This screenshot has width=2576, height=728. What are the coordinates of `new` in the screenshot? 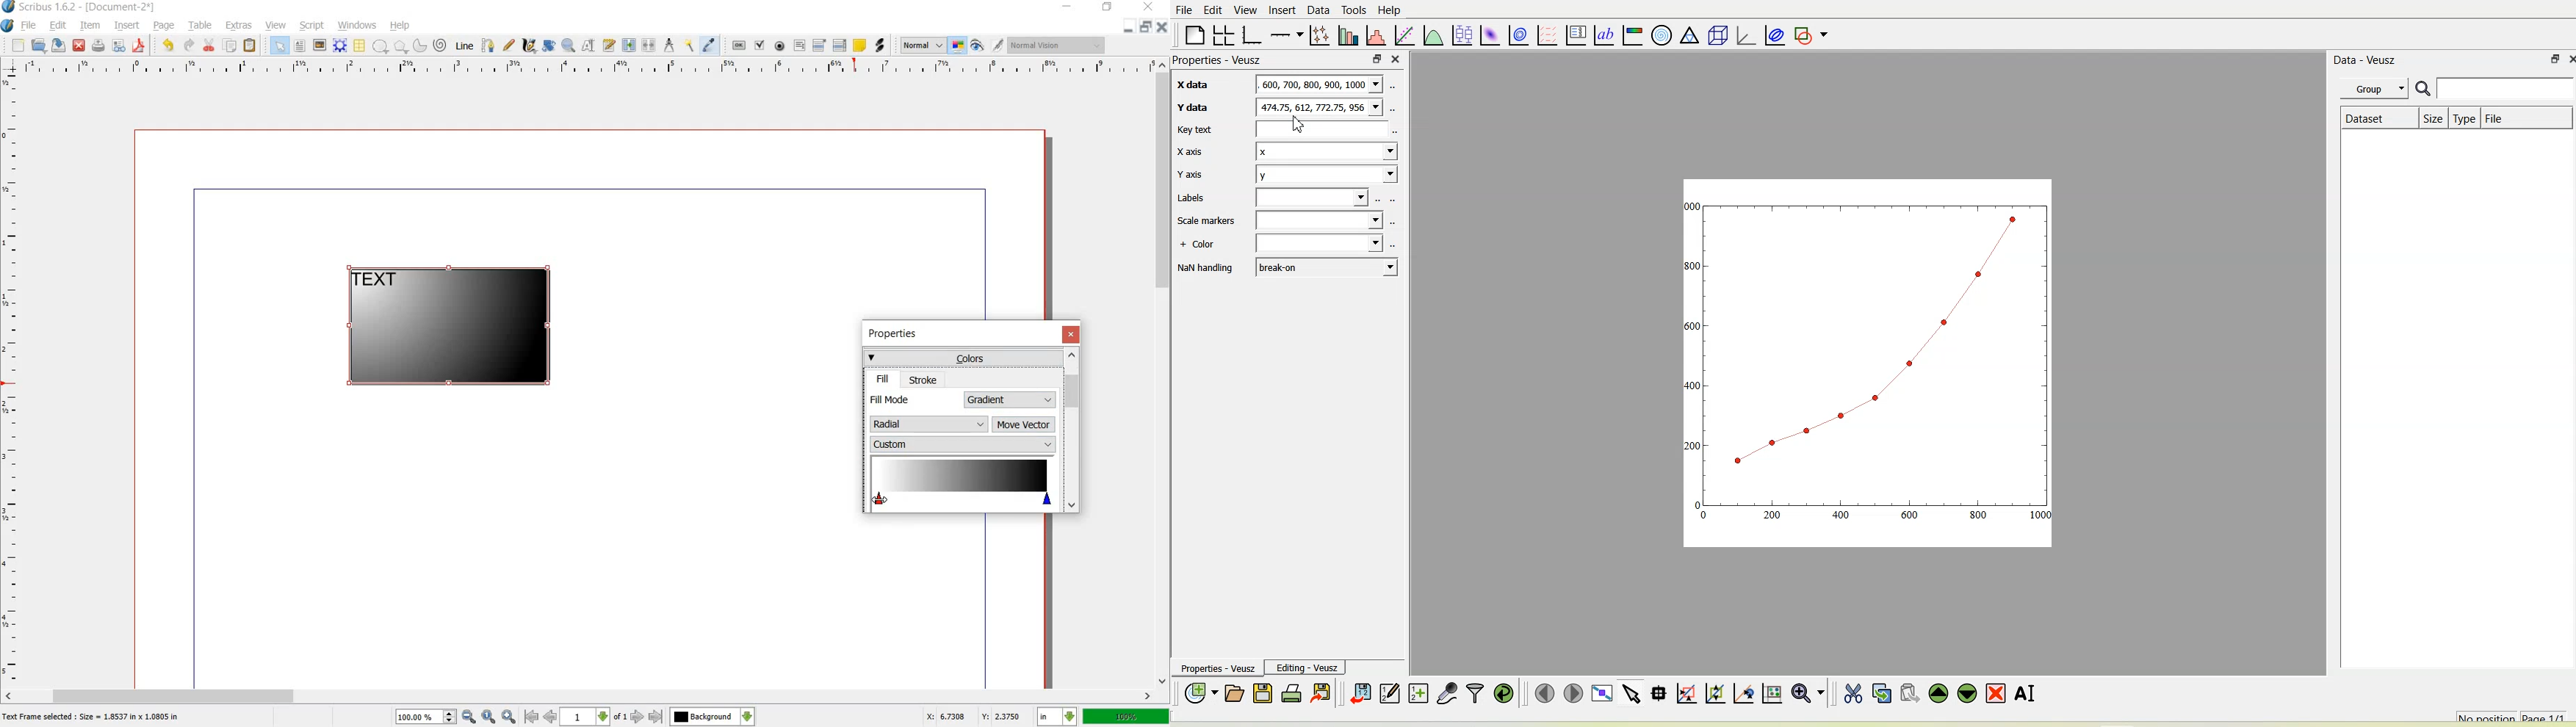 It's located at (18, 46).